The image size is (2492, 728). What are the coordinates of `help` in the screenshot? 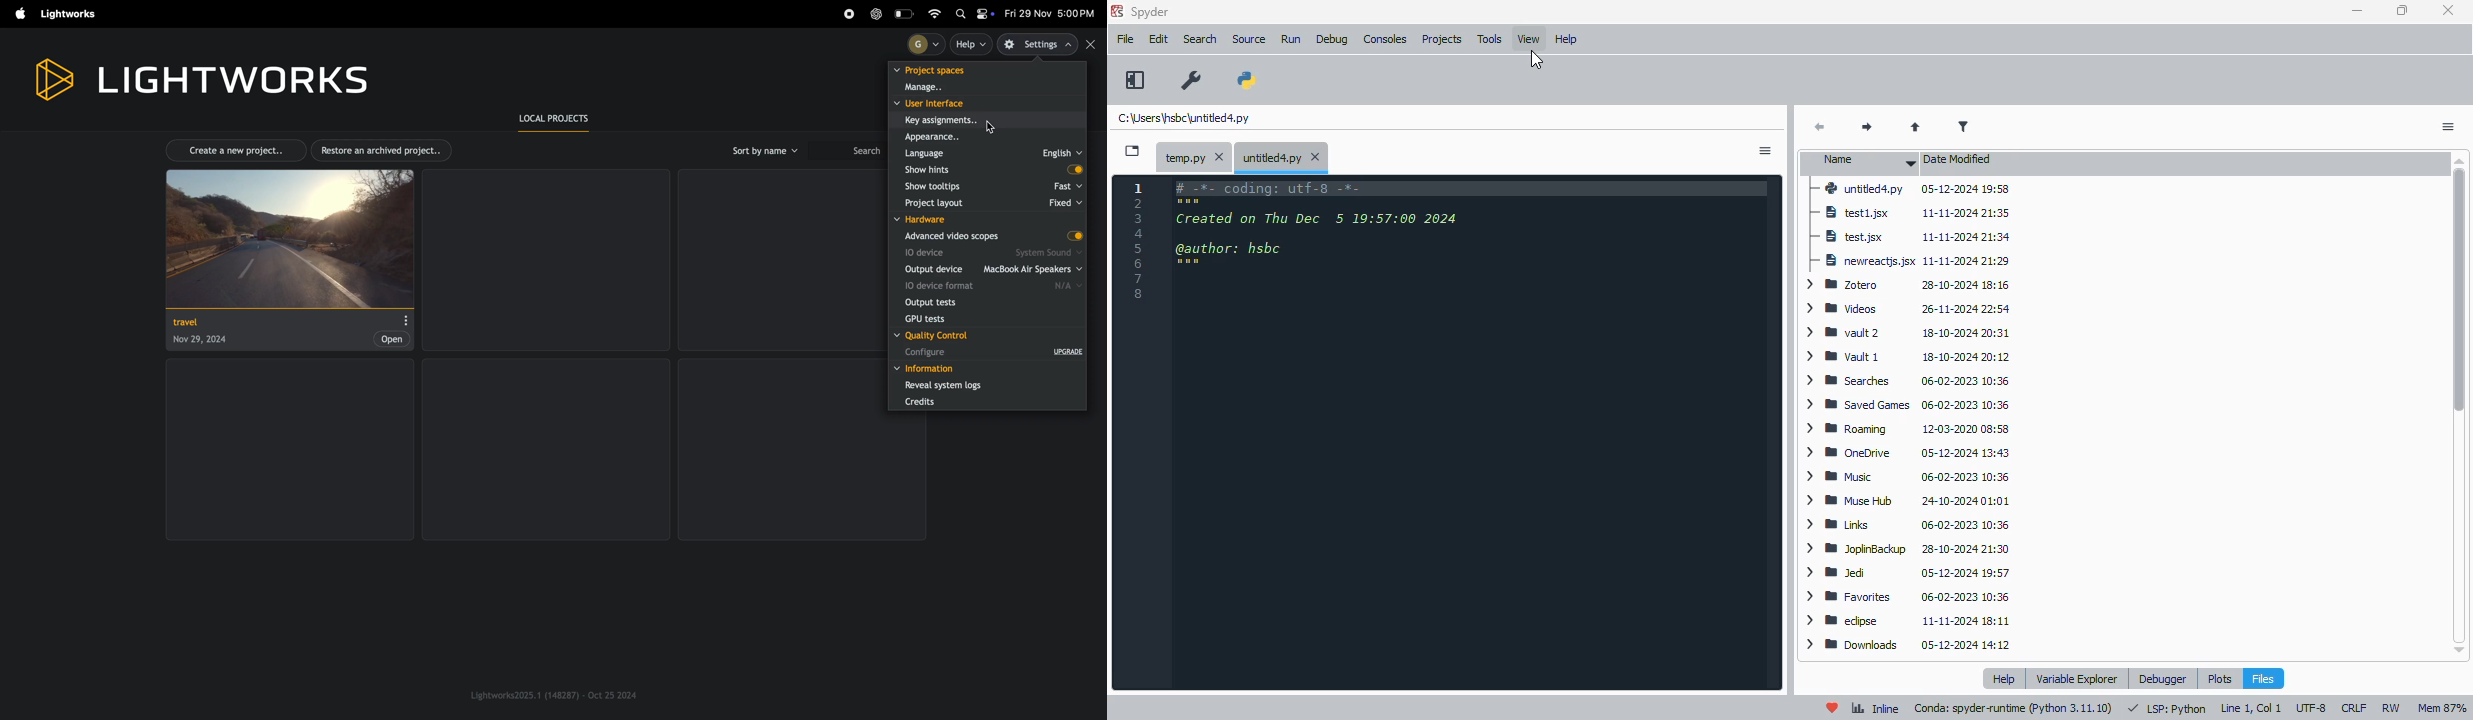 It's located at (2007, 678).